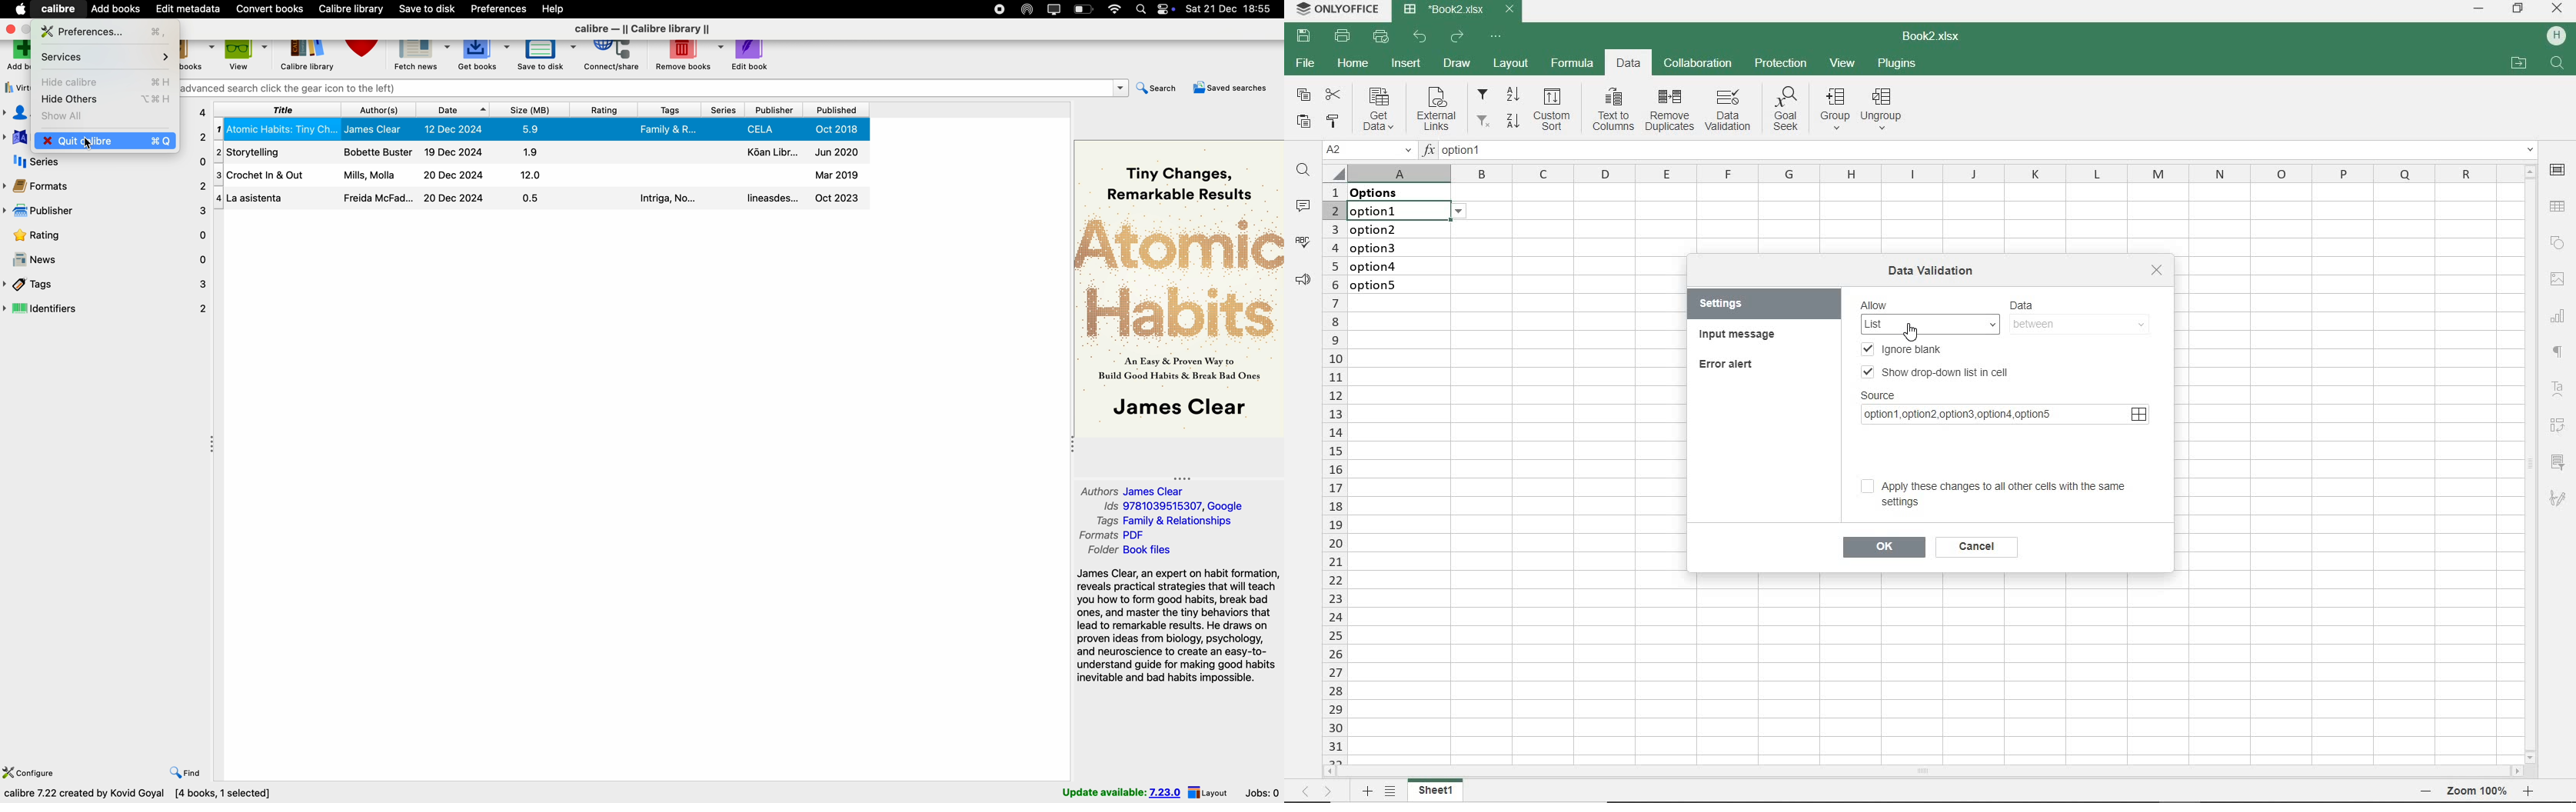 The image size is (2576, 812). I want to click on NONPRINTING CHARACTERS, so click(2560, 353).